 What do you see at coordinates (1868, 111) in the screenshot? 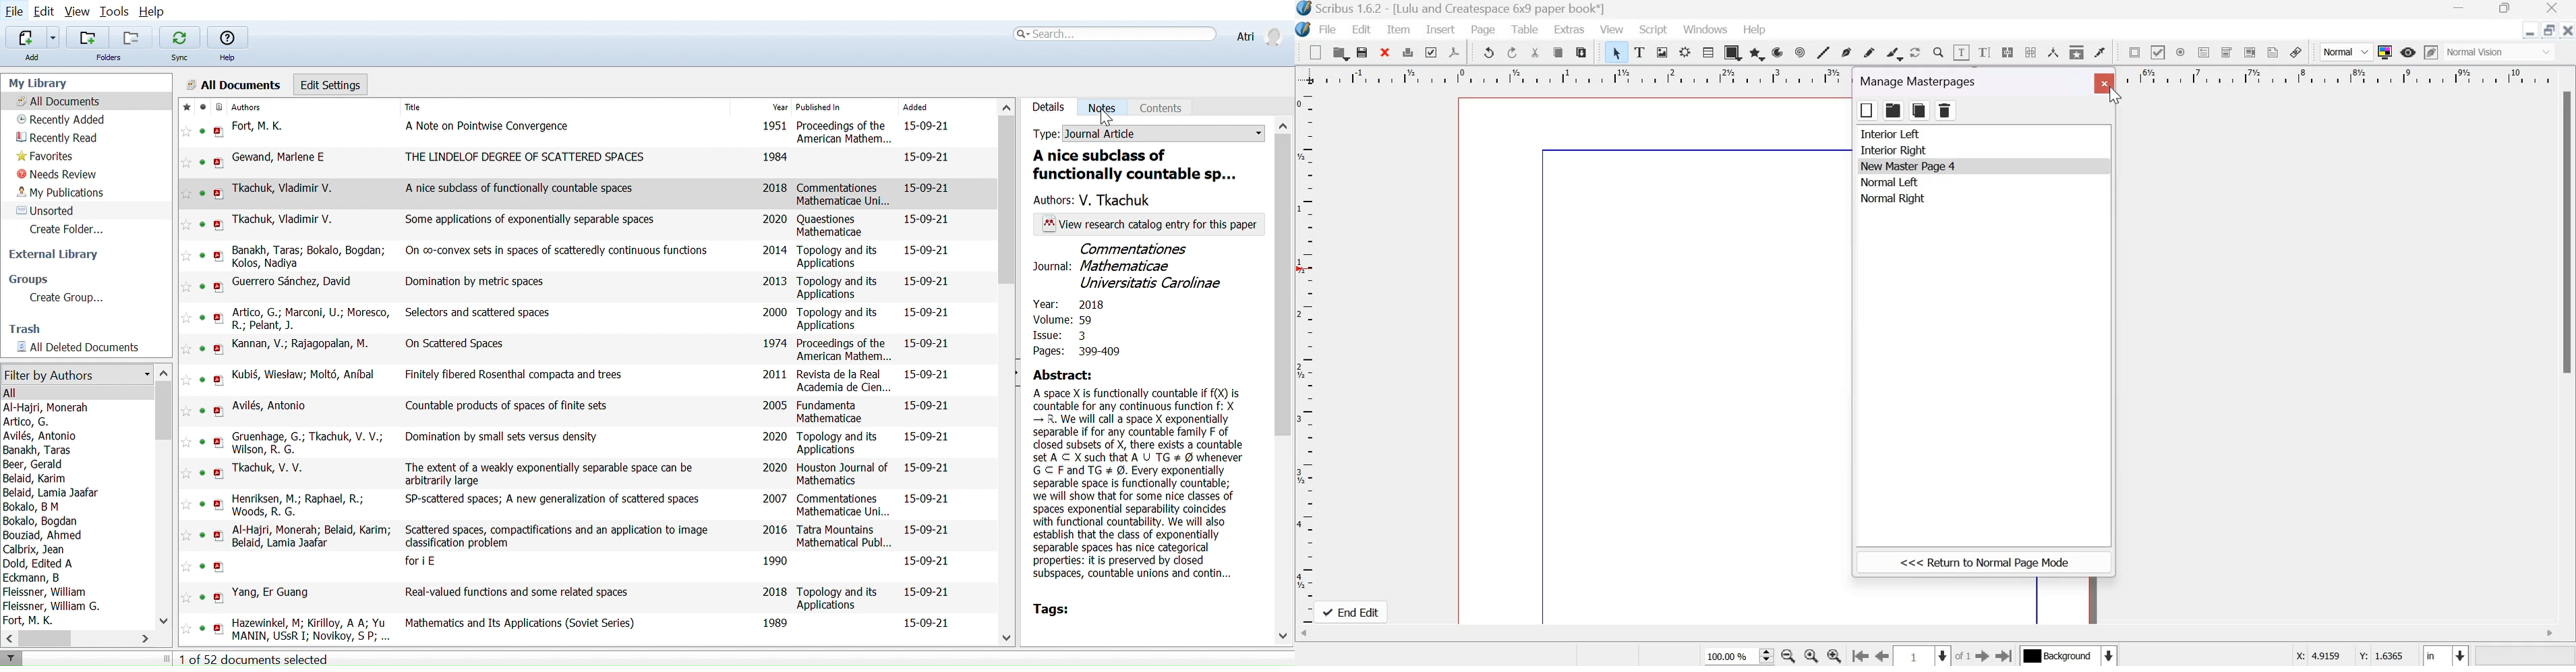
I see `box` at bounding box center [1868, 111].